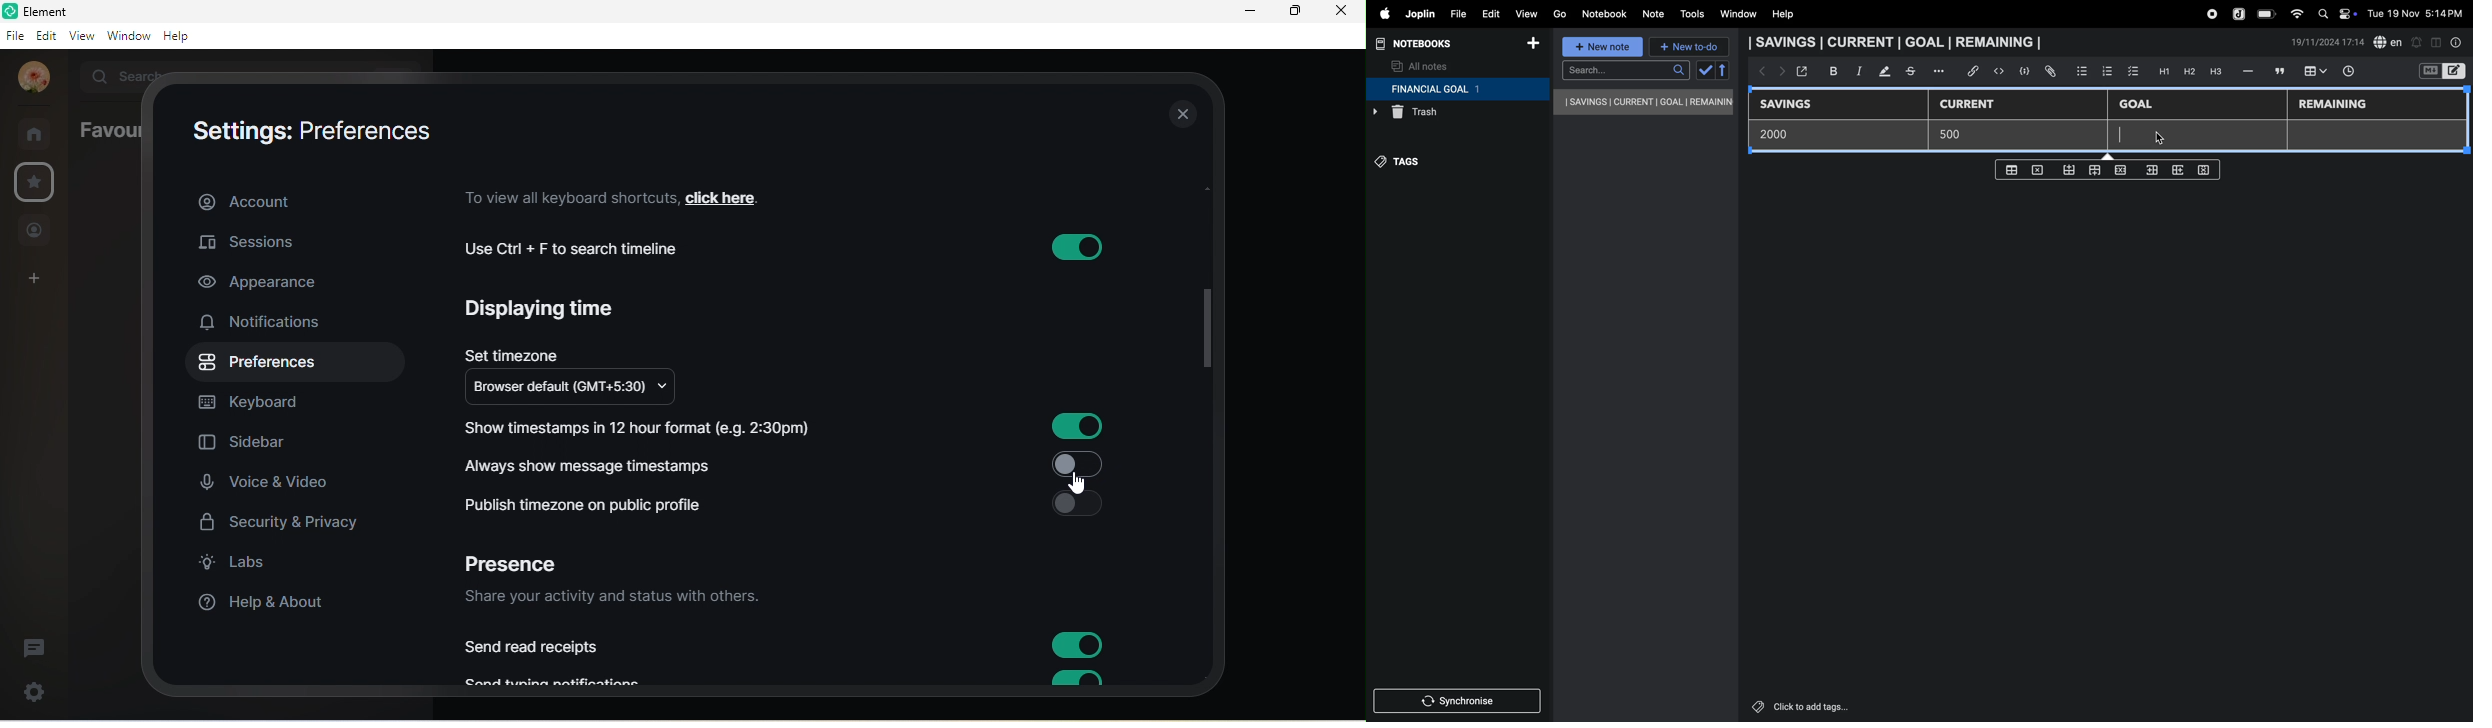 Image resolution: width=2492 pixels, height=728 pixels. I want to click on file, so click(1455, 12).